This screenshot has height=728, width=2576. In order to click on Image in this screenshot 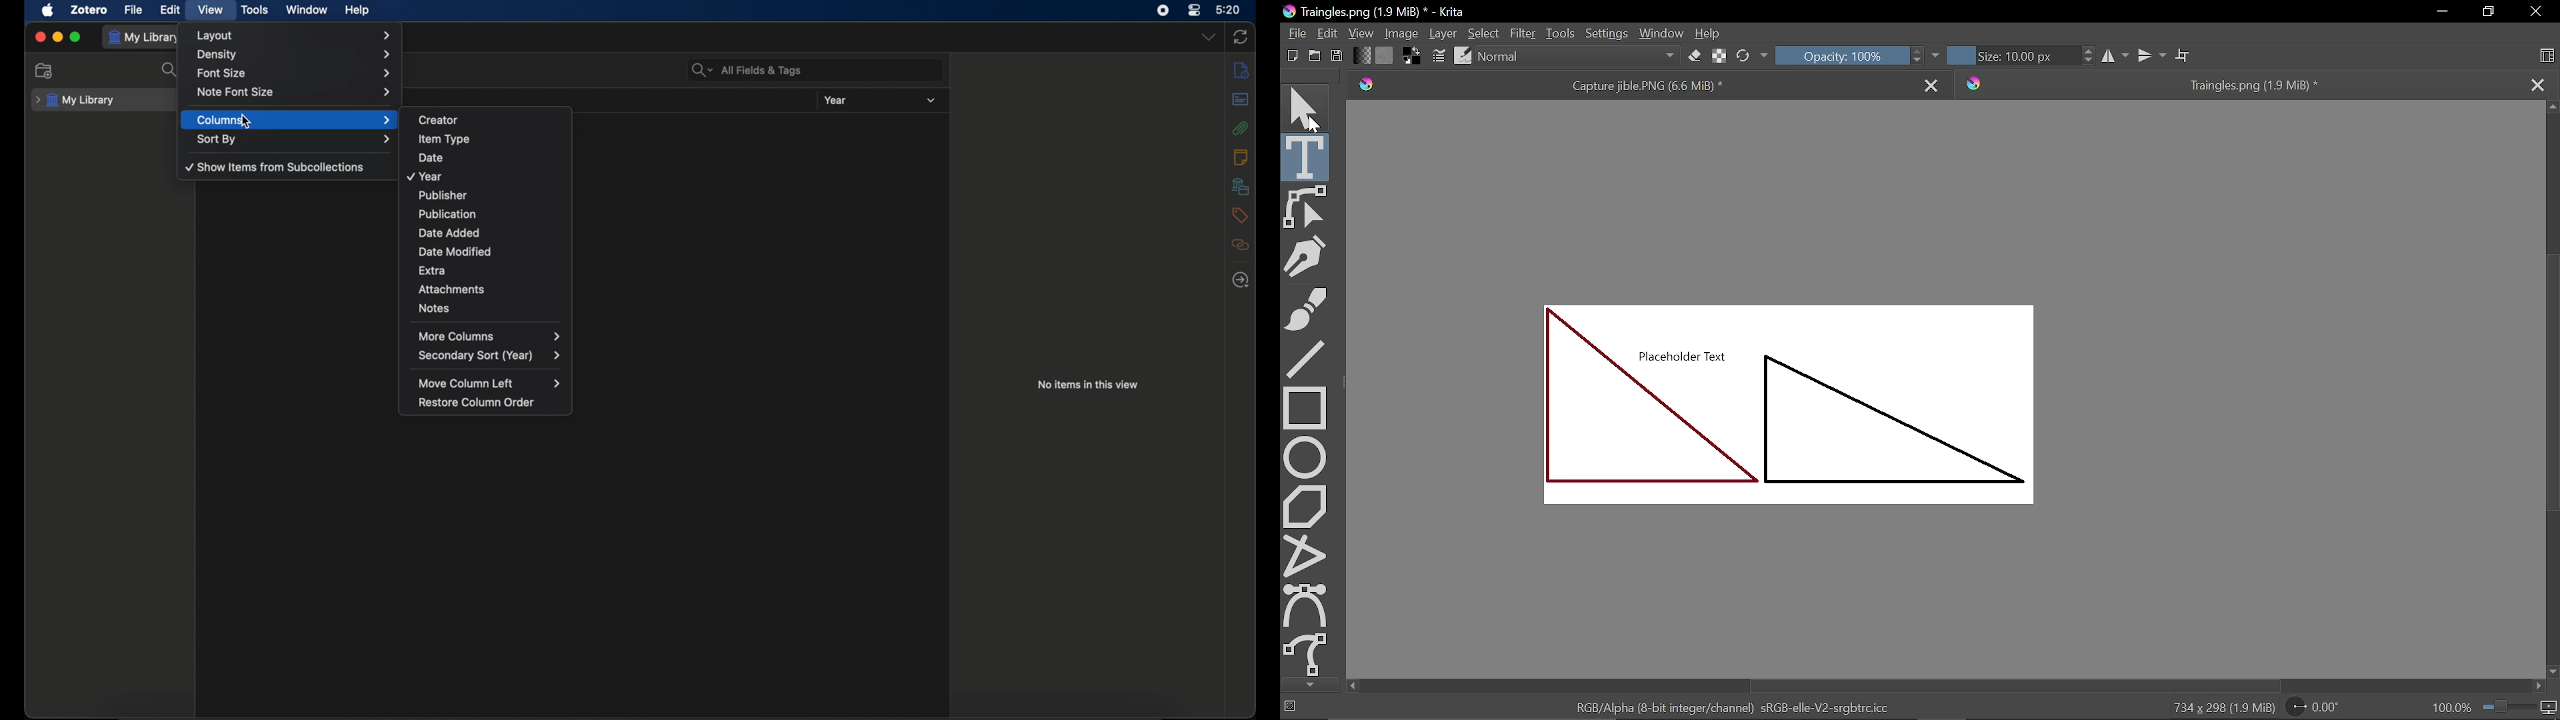, I will do `click(1403, 33)`.